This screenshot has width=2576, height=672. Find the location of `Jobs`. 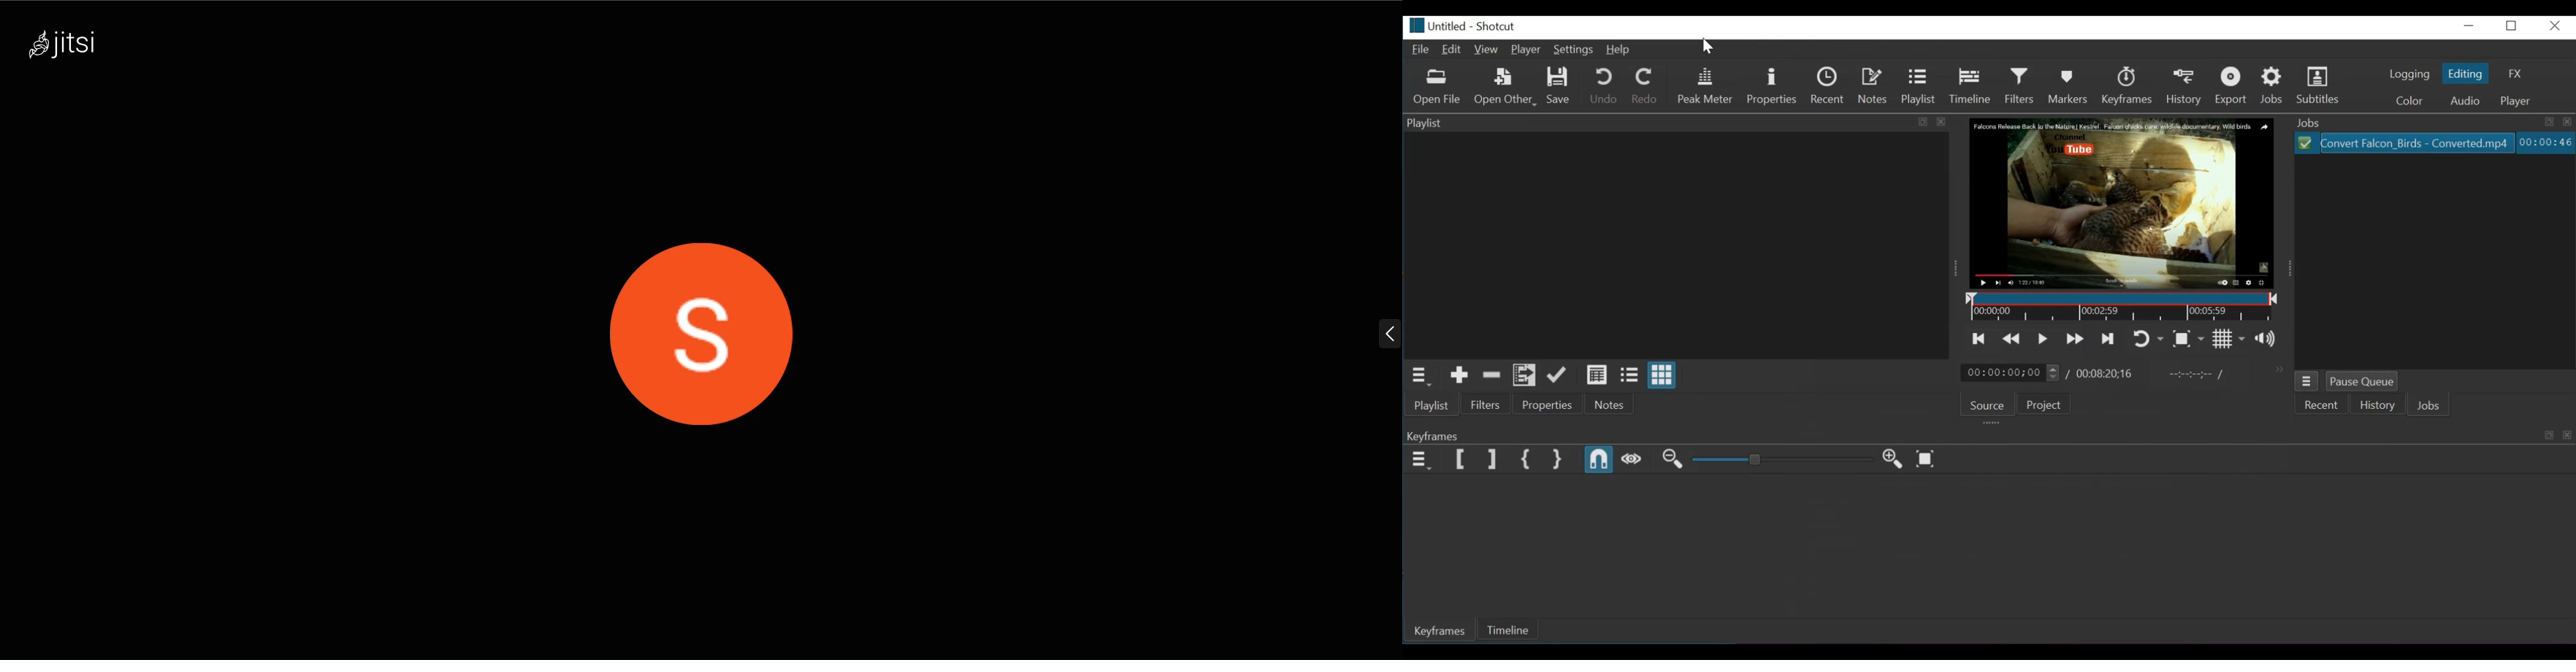

Jobs is located at coordinates (2273, 85).